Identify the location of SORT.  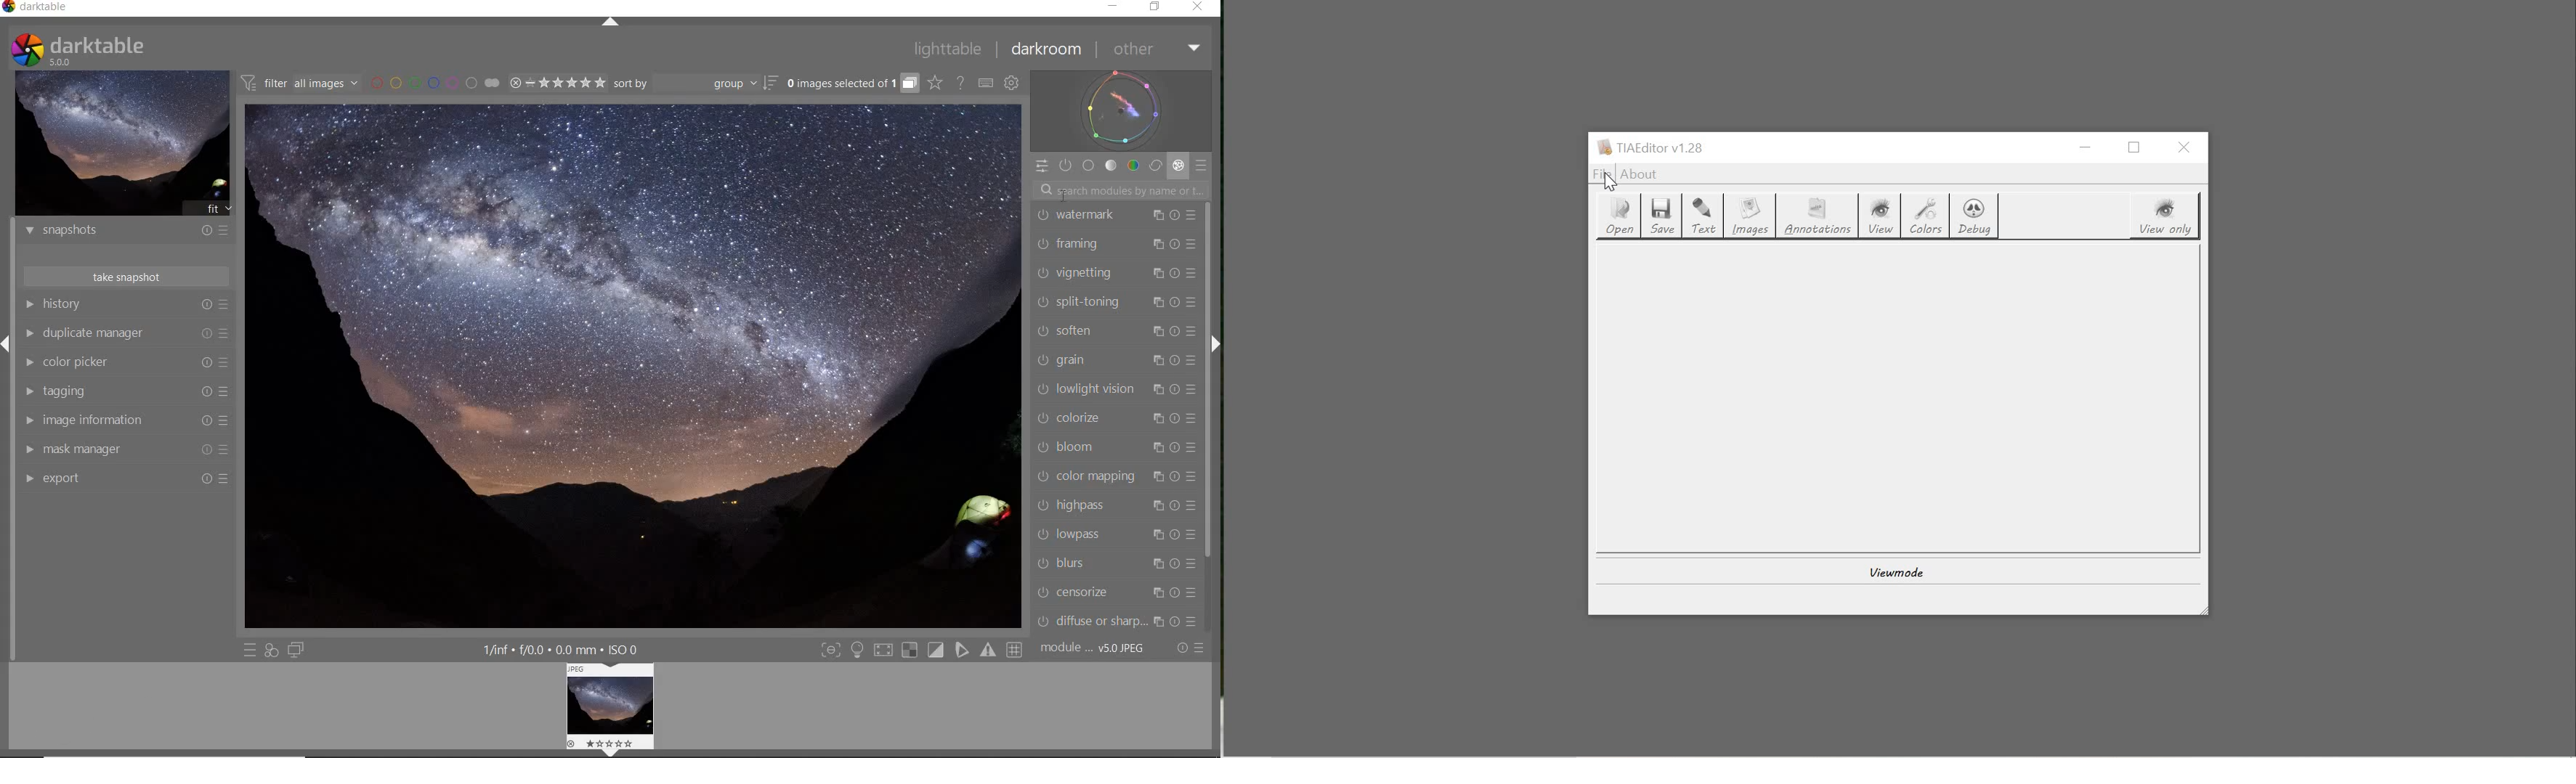
(771, 83).